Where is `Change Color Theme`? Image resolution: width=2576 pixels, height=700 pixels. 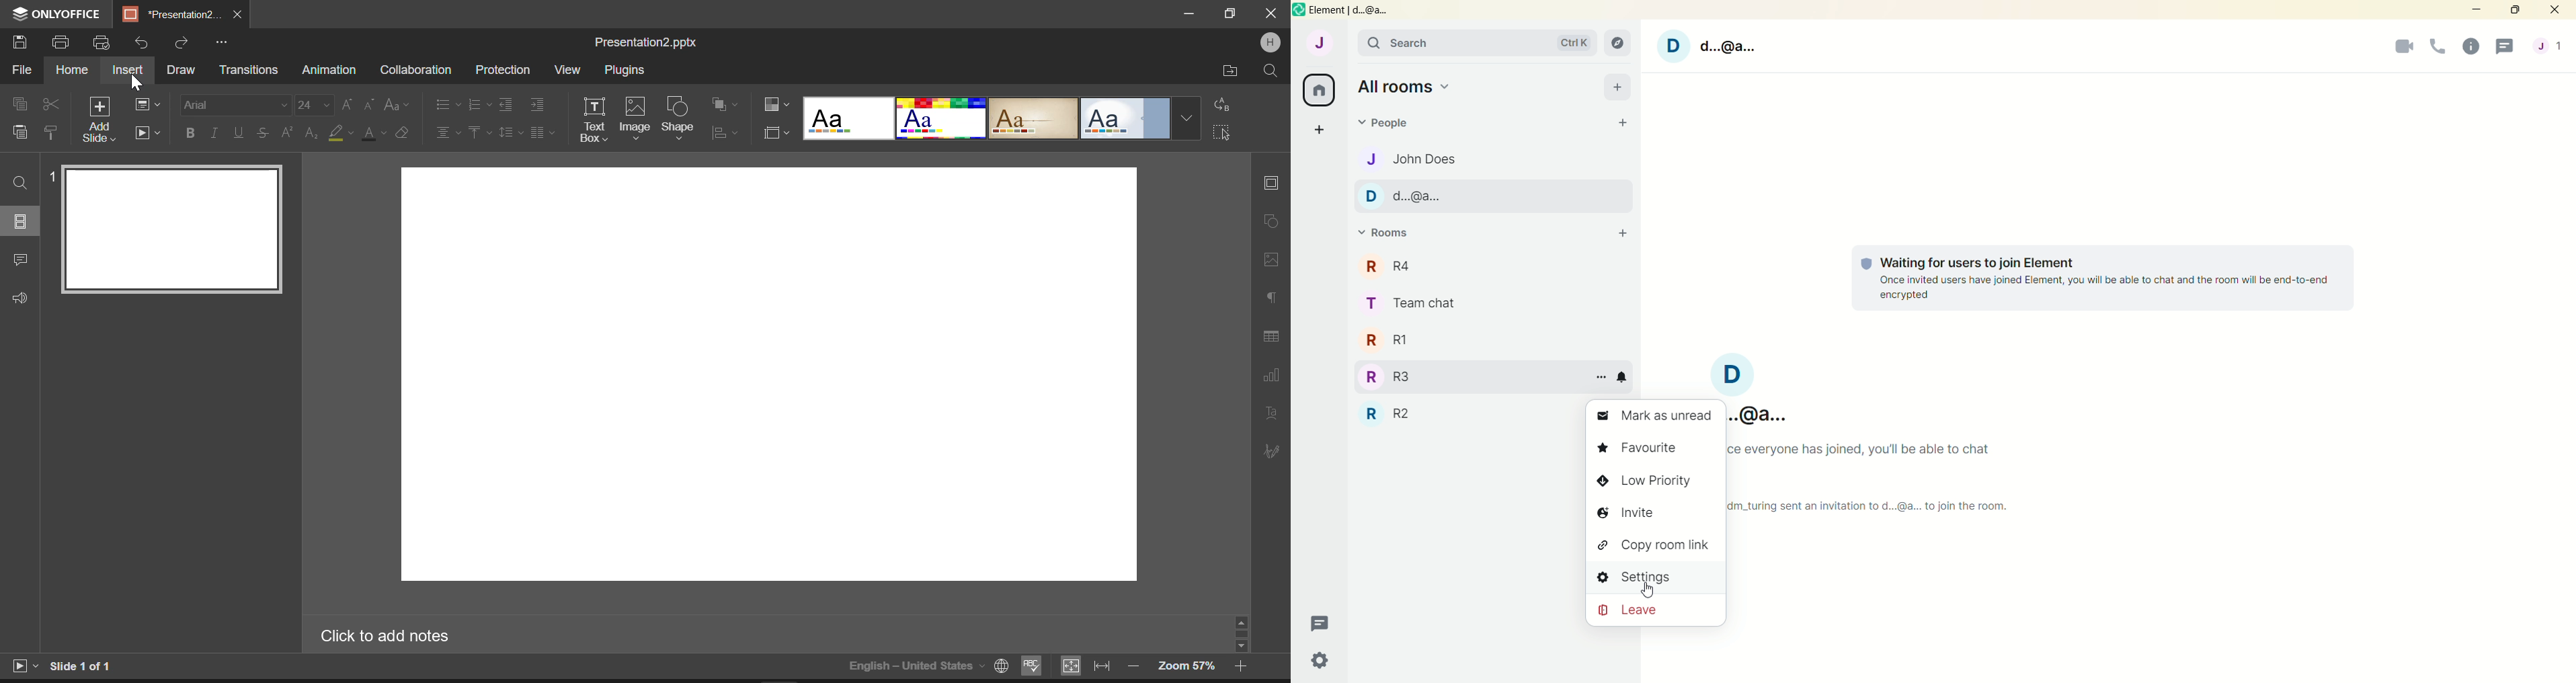 Change Color Theme is located at coordinates (774, 104).